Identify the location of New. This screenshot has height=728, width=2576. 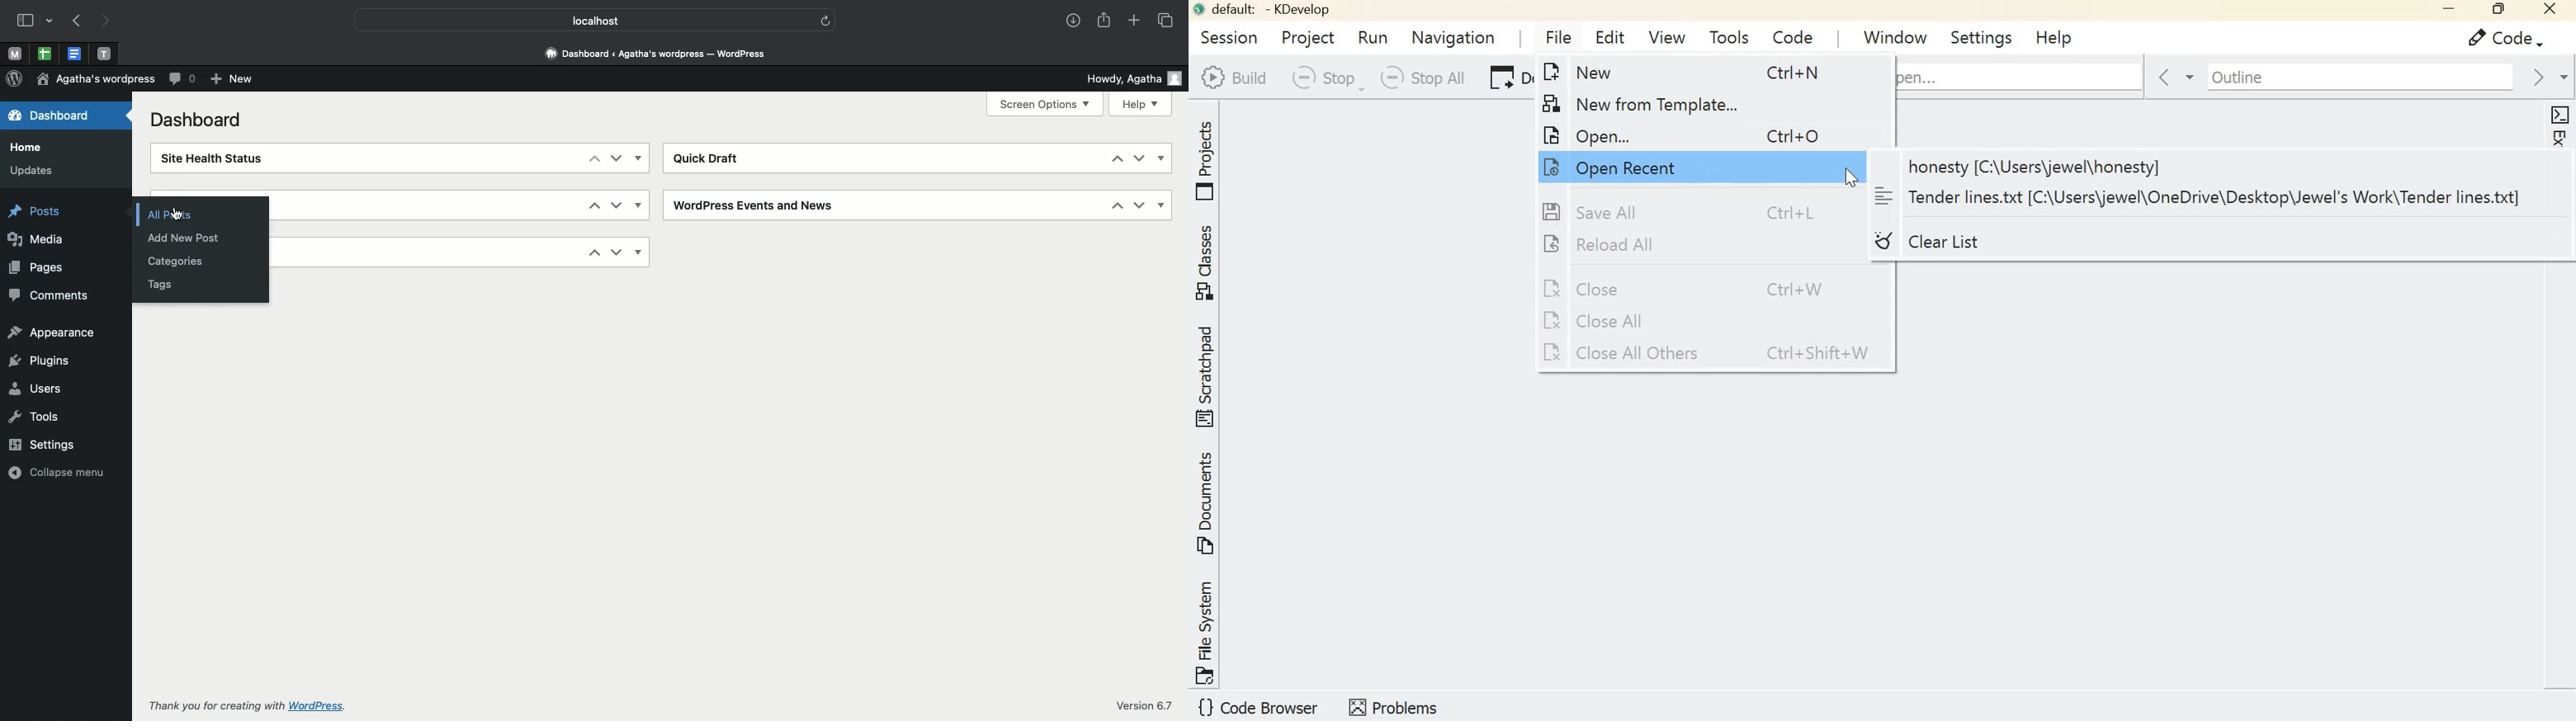
(1704, 74).